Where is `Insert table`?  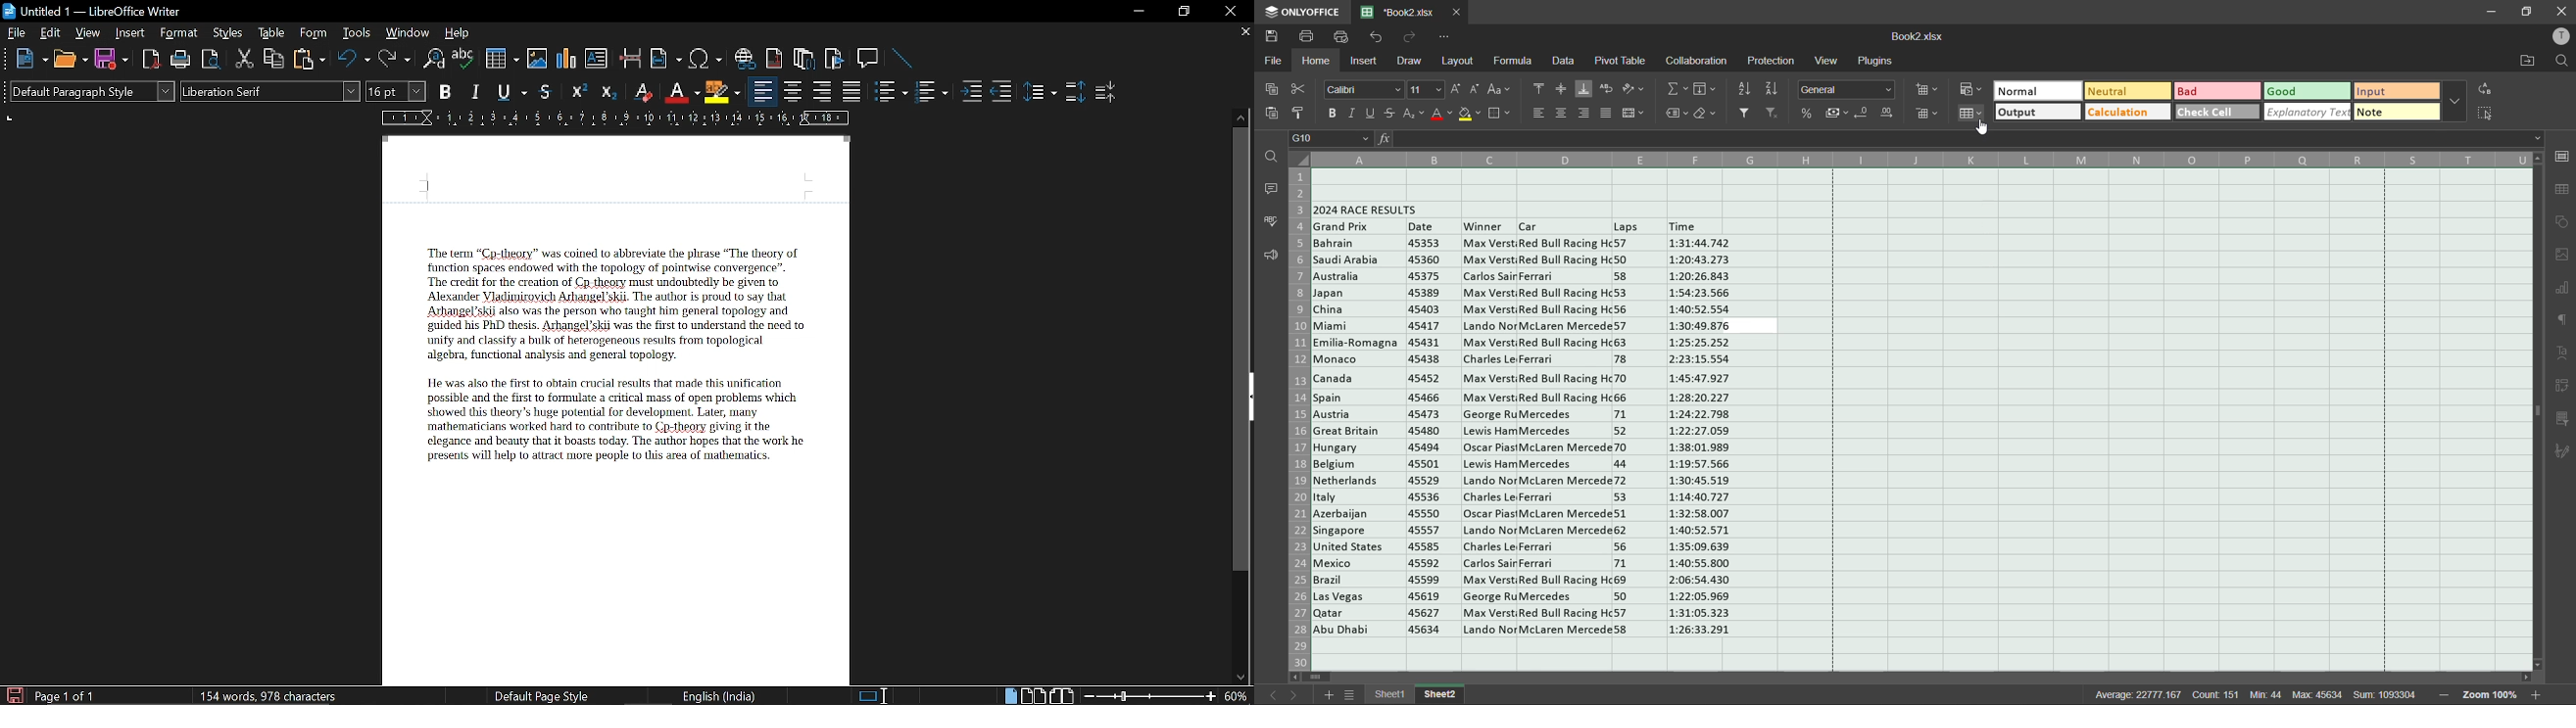 Insert table is located at coordinates (501, 59).